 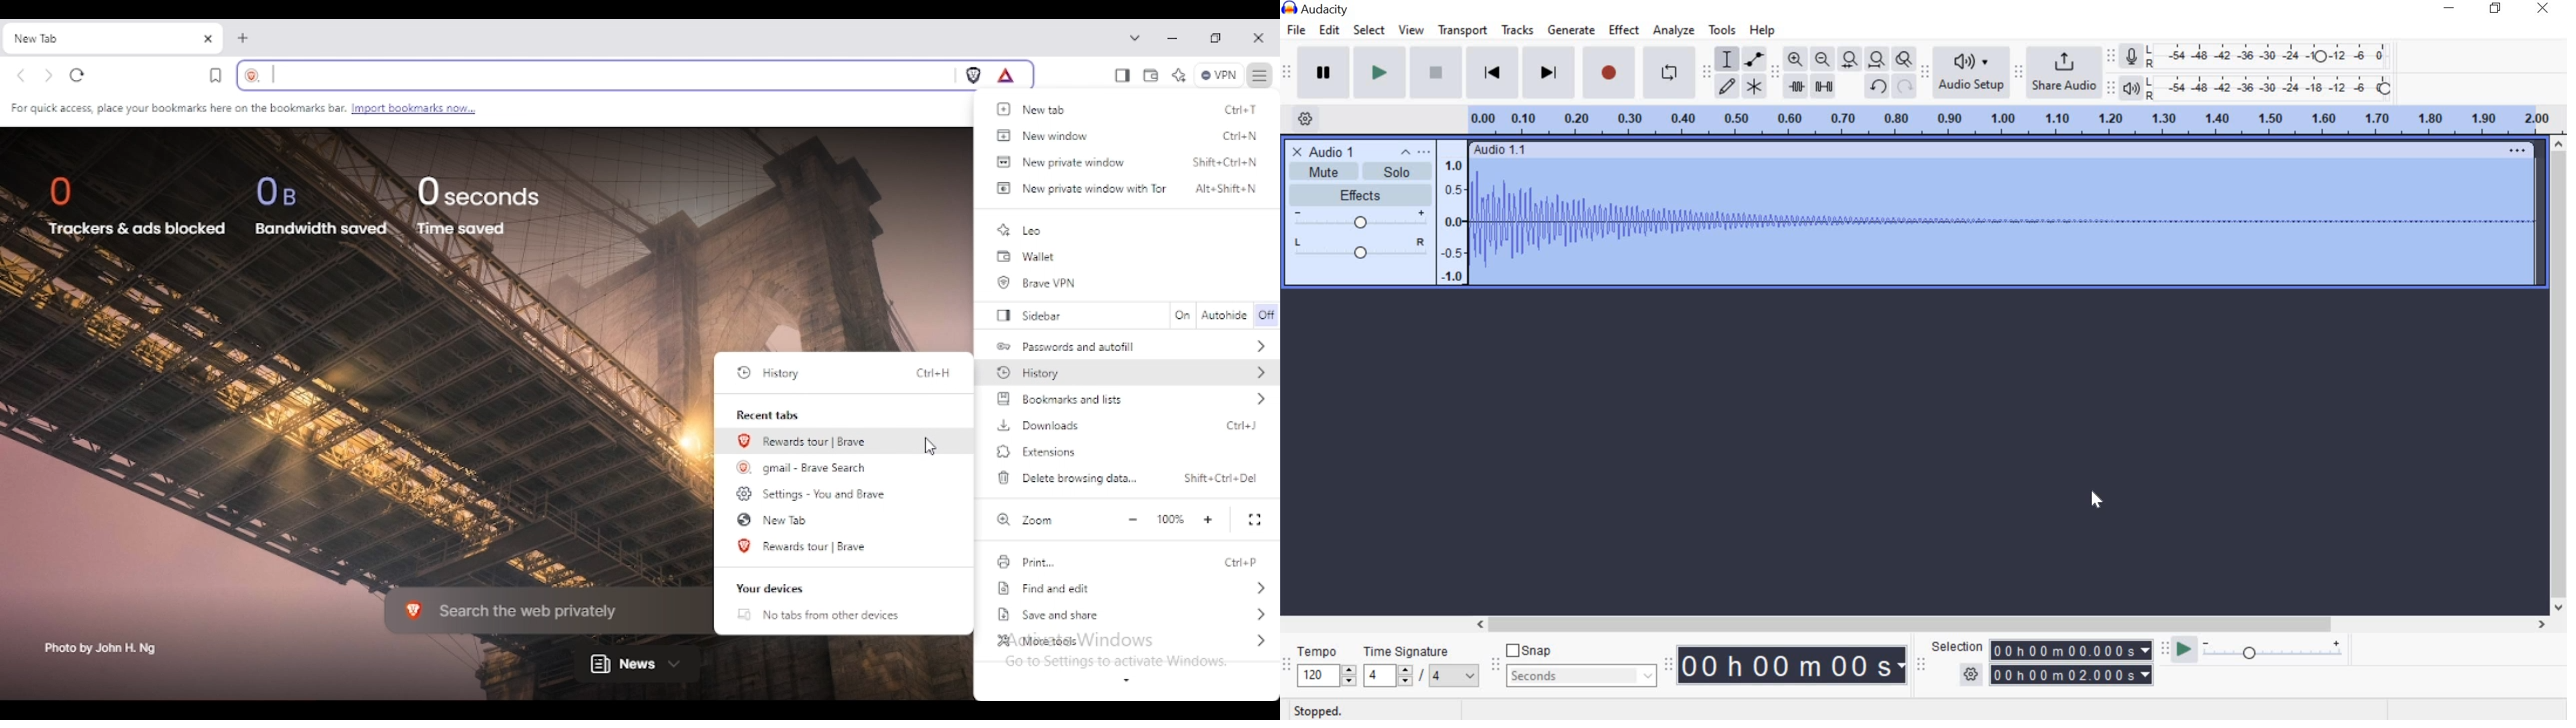 I want to click on history, so click(x=772, y=373).